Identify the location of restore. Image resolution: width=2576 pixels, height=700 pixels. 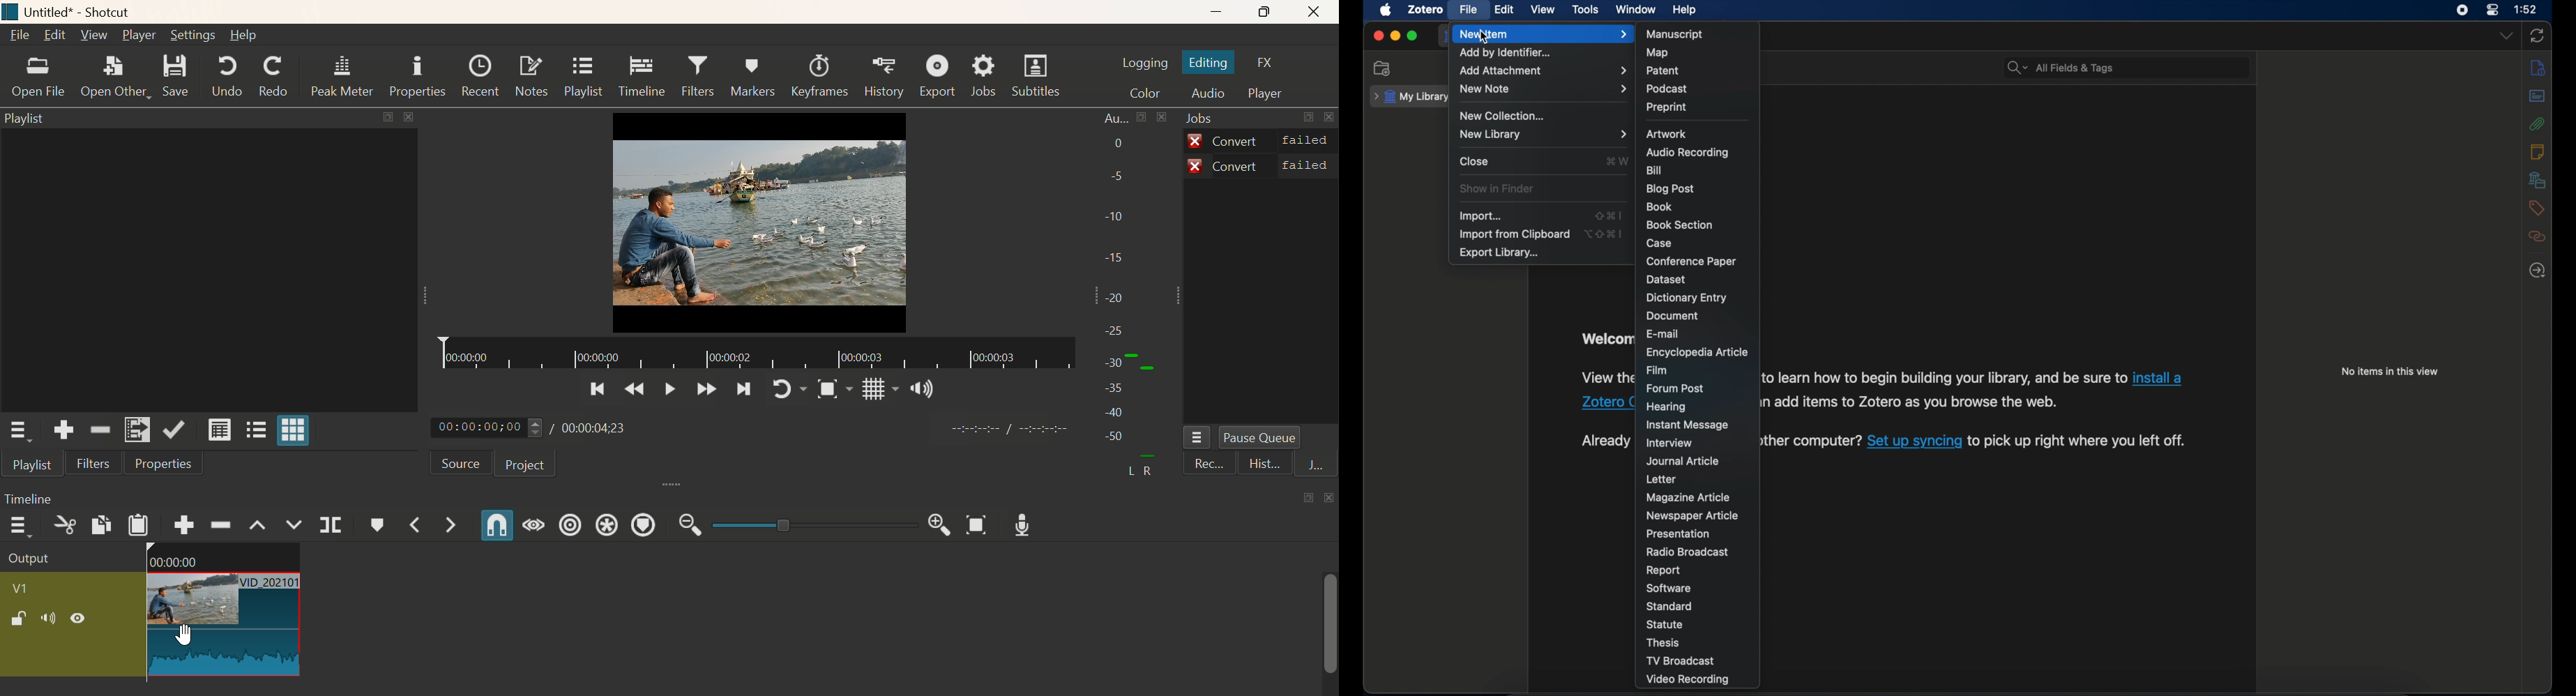
(1308, 498).